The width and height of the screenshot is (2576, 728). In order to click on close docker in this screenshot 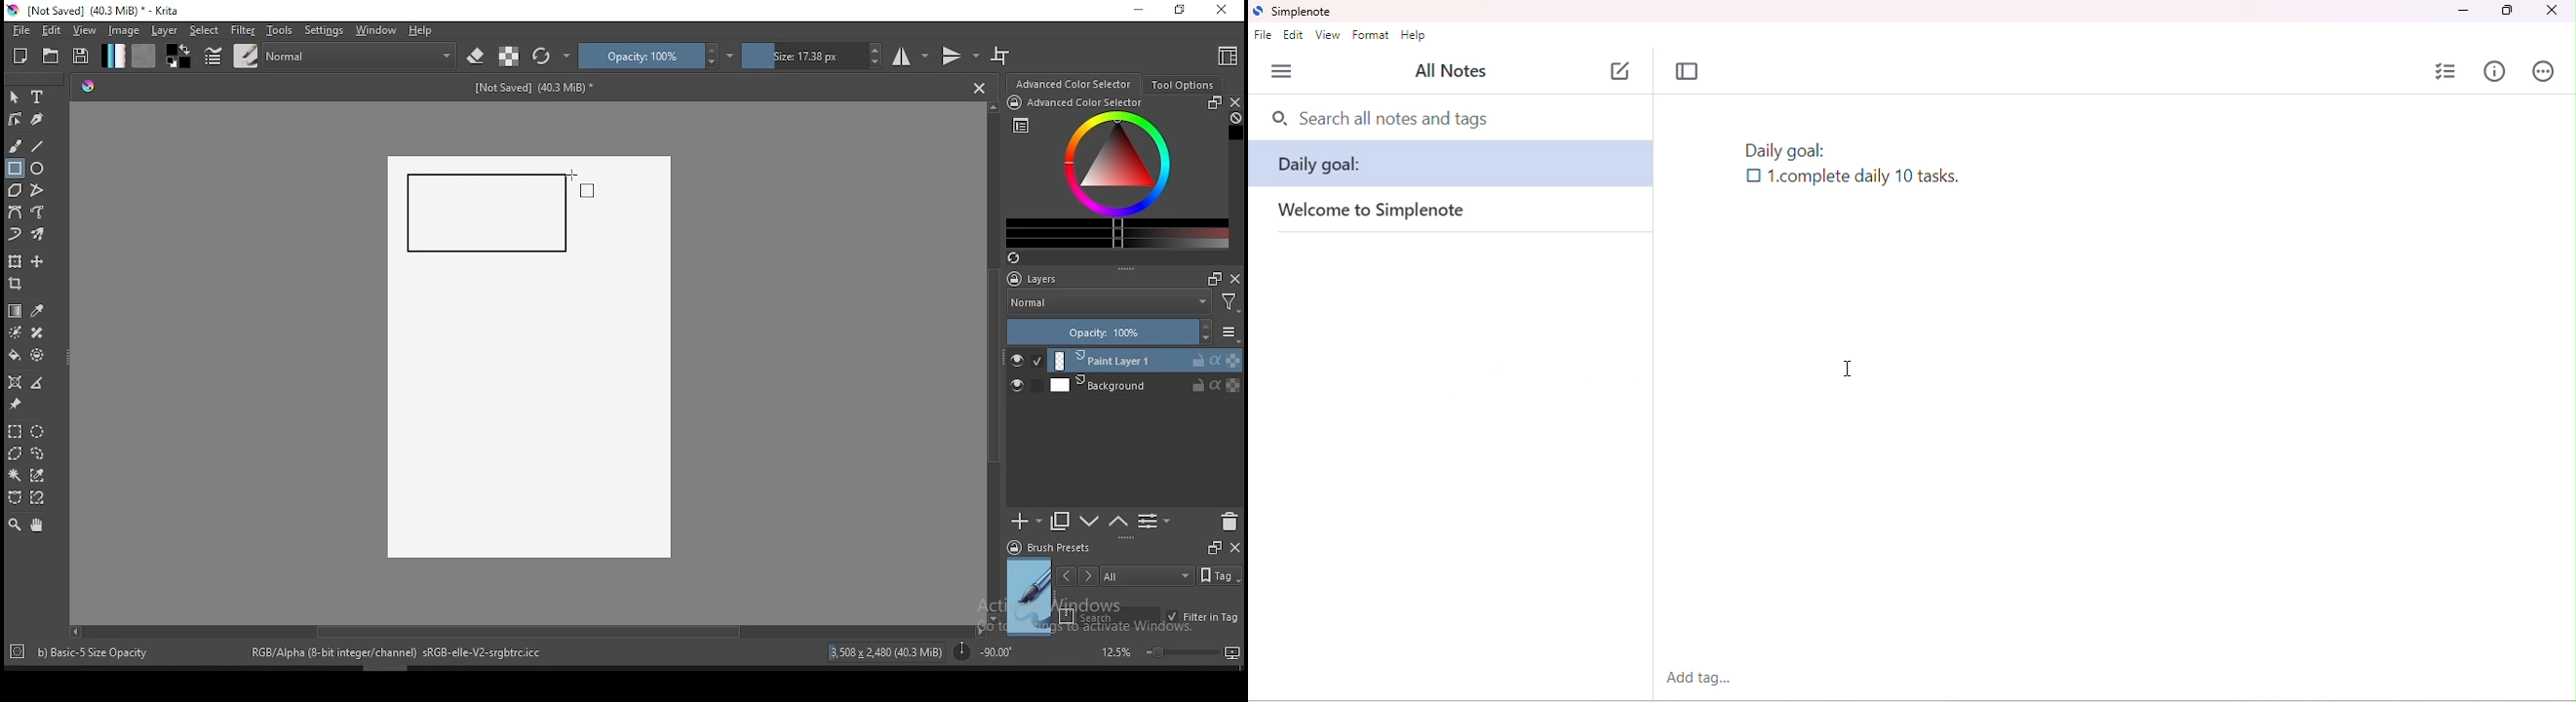, I will do `click(1235, 278)`.